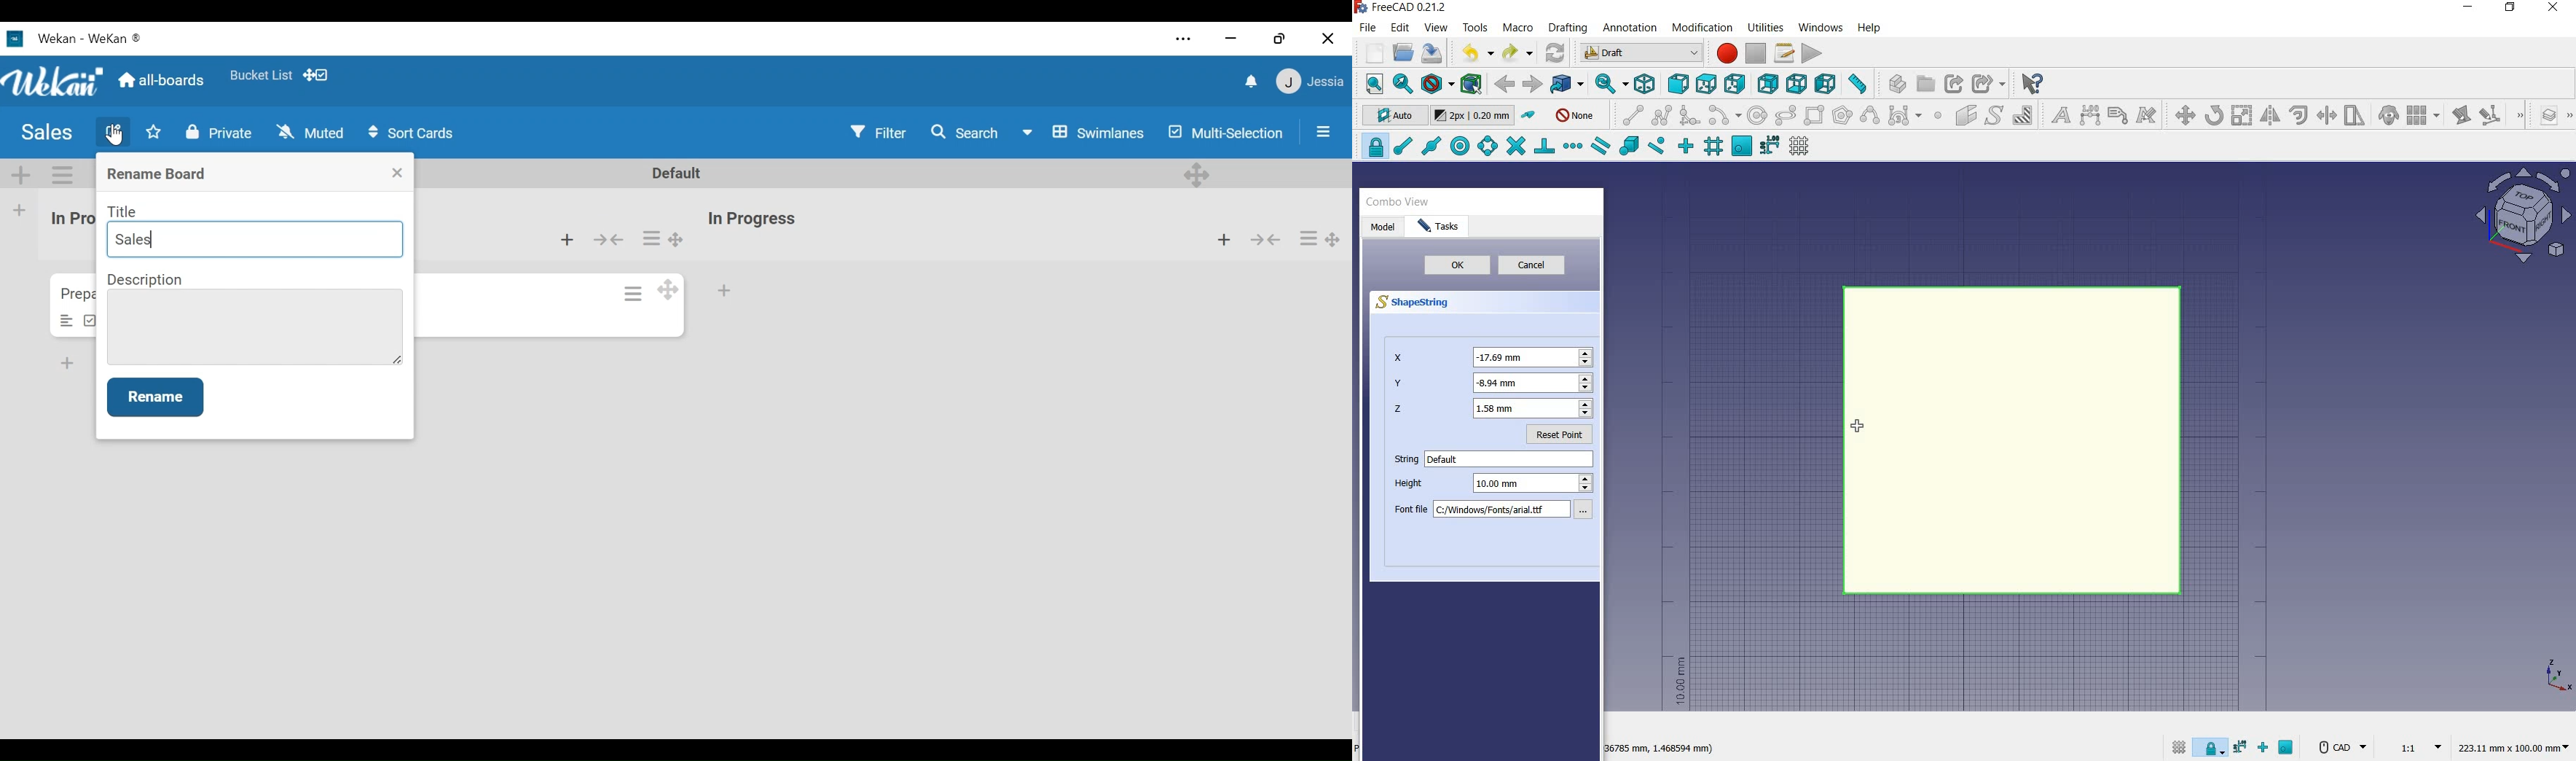 The image size is (2576, 784). I want to click on string, so click(1403, 461).